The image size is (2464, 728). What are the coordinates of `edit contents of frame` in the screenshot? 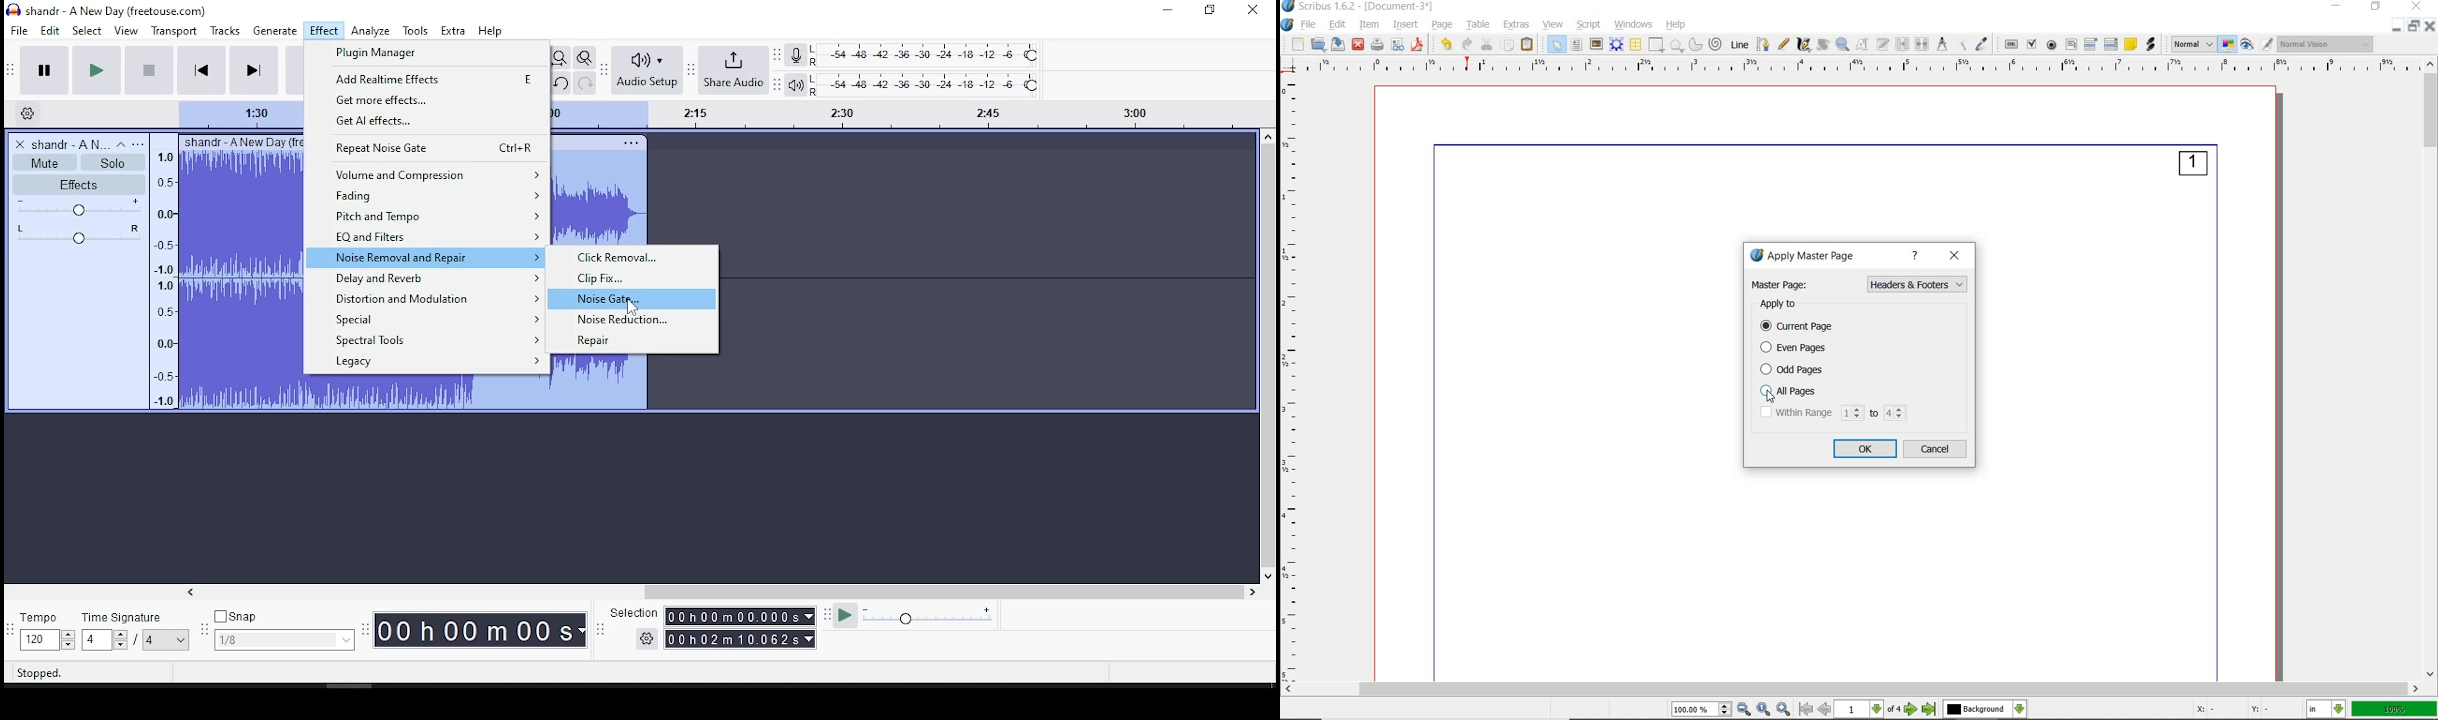 It's located at (1862, 45).